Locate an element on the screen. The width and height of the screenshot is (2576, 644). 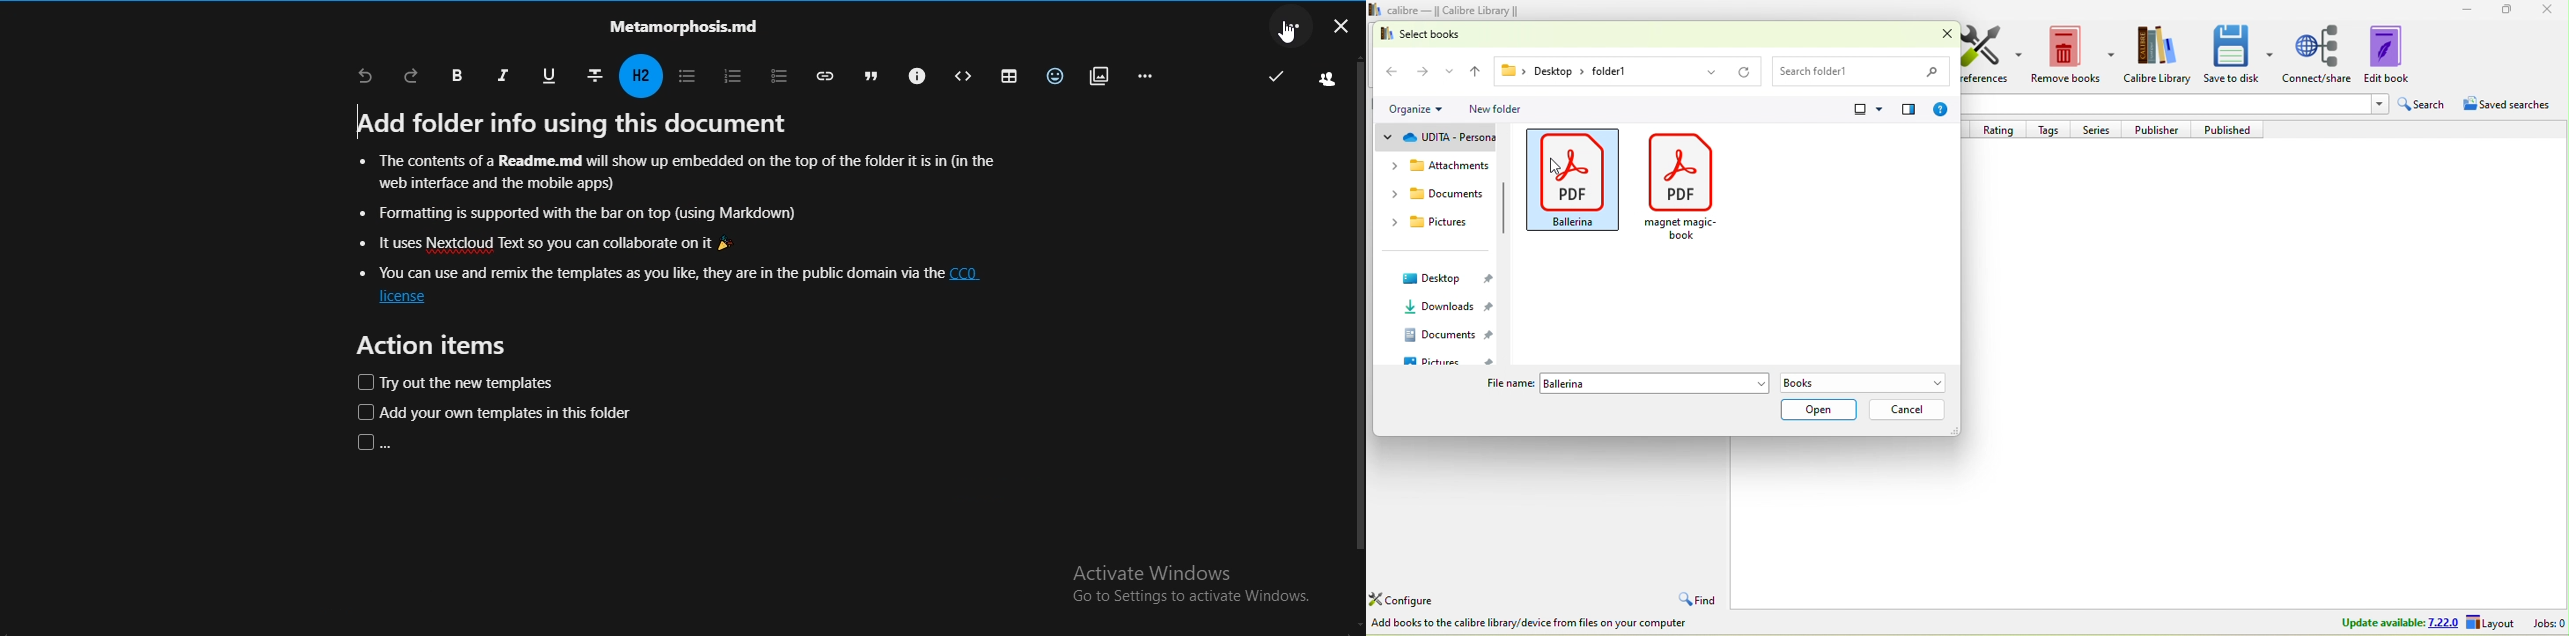
callouts is located at coordinates (914, 74).